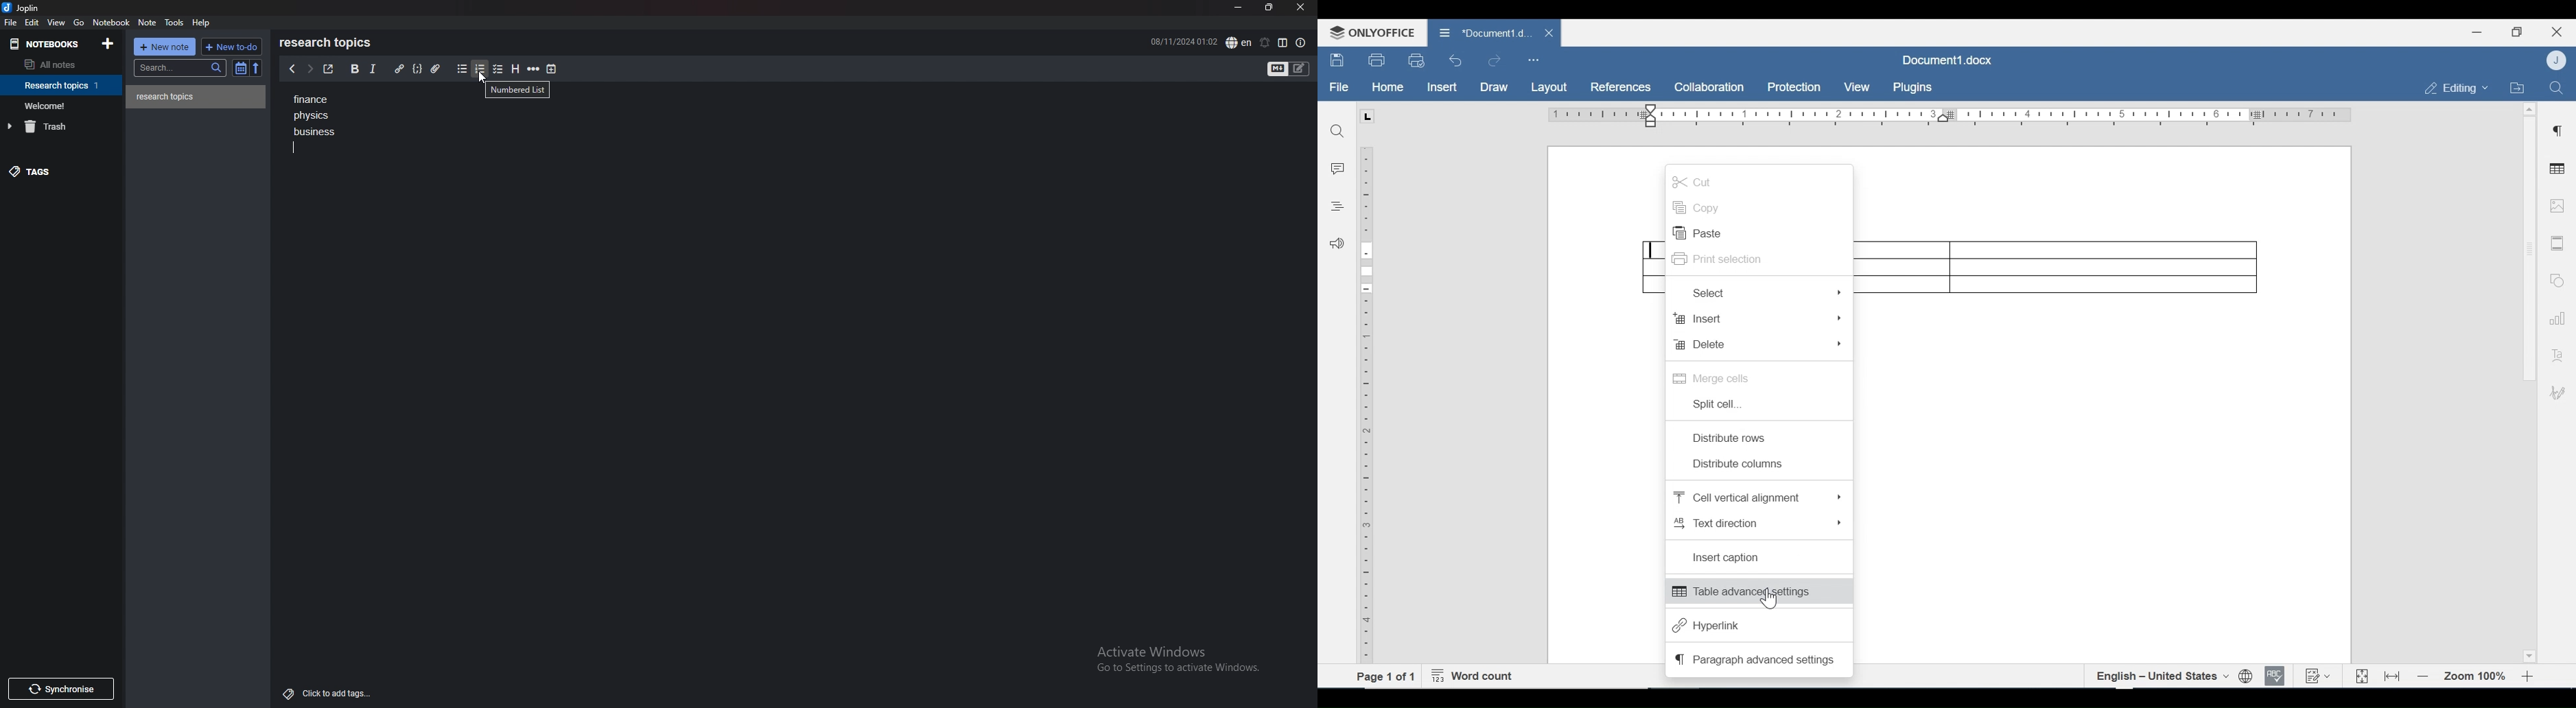 This screenshot has height=728, width=2576. What do you see at coordinates (1239, 42) in the screenshot?
I see `spell check` at bounding box center [1239, 42].